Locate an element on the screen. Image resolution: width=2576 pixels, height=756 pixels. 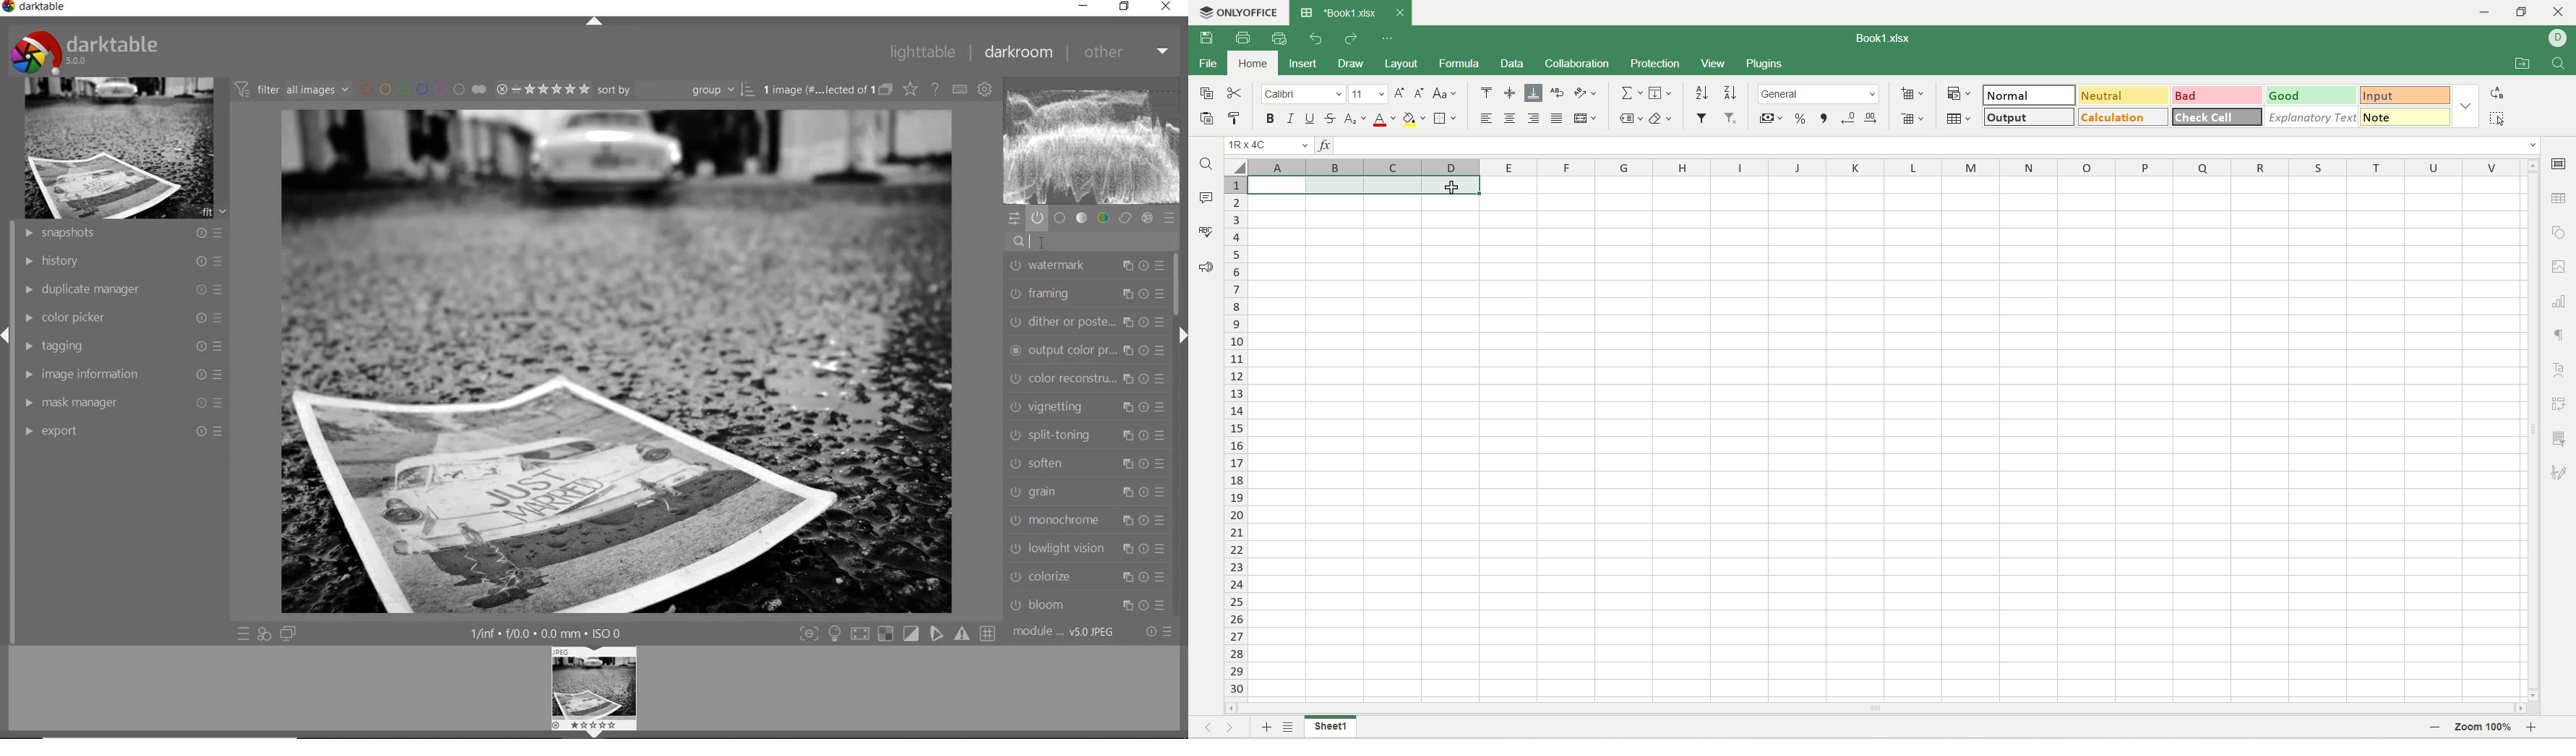
zoom percent is located at coordinates (2484, 728).